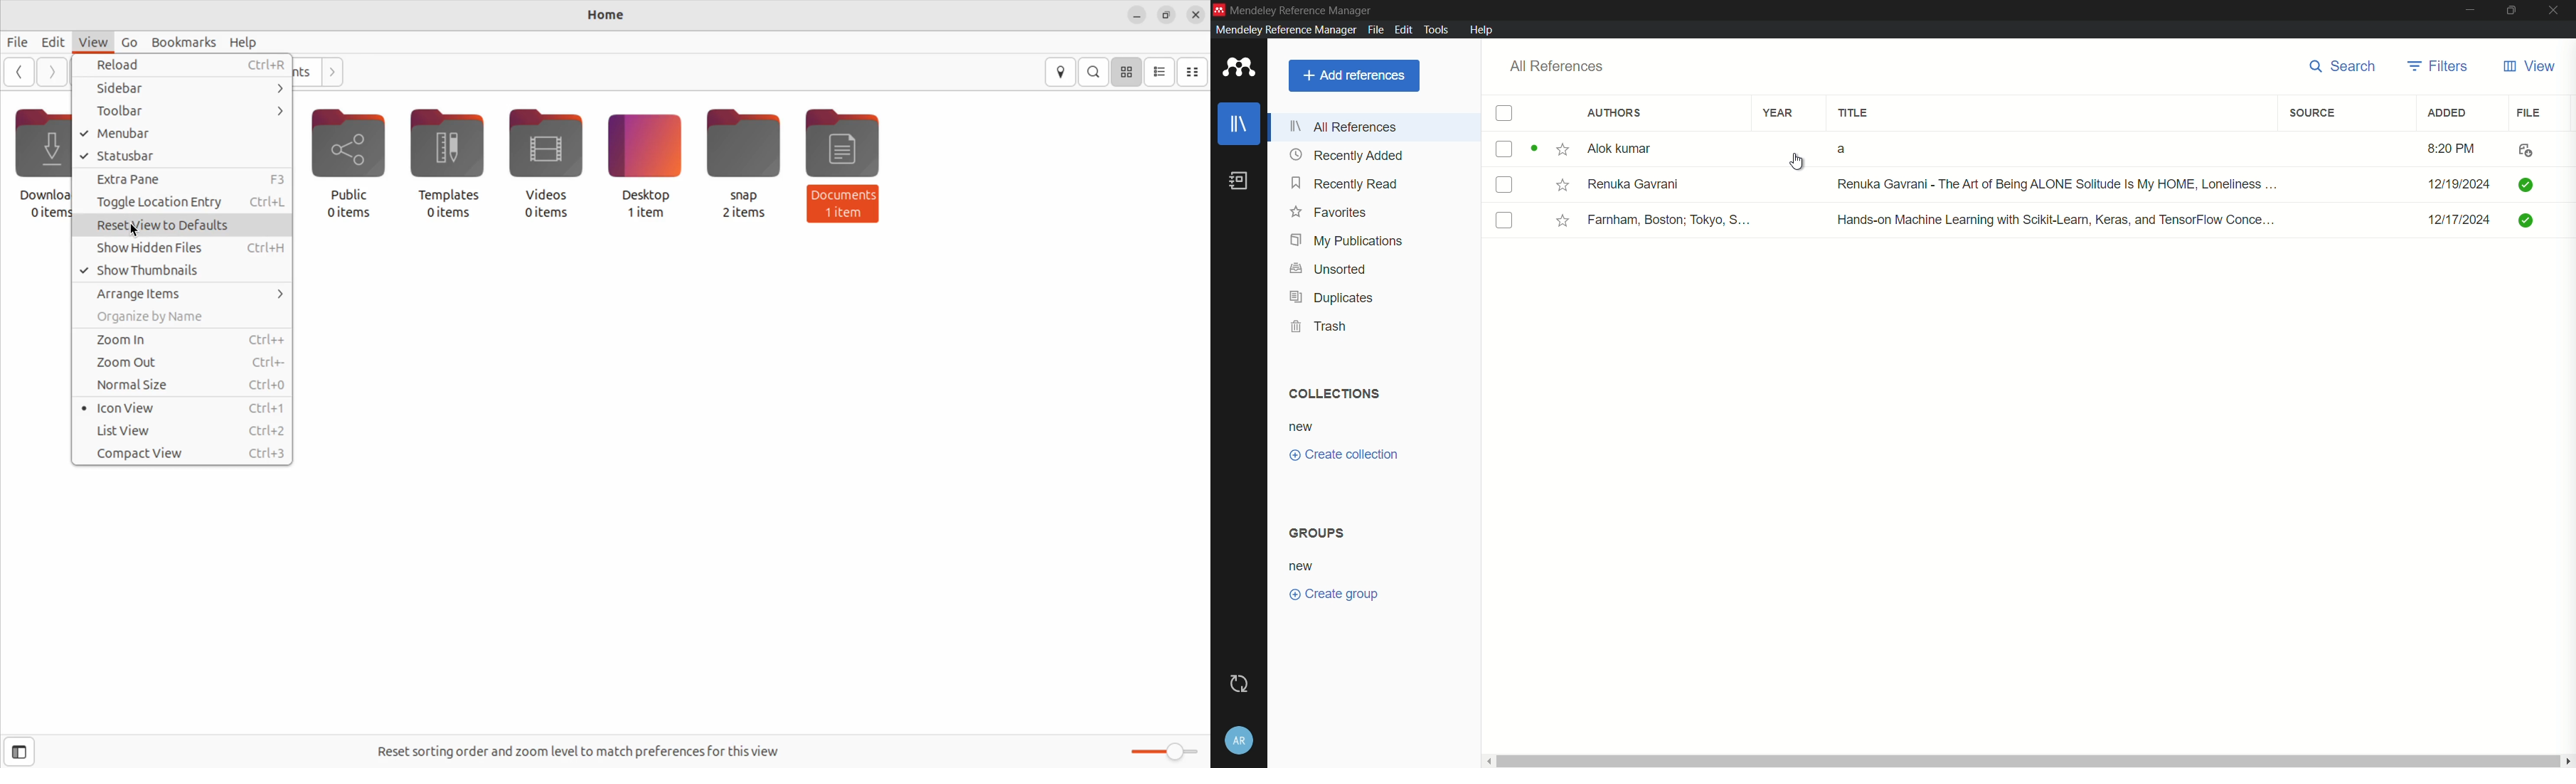 Image resolution: width=2576 pixels, height=784 pixels. What do you see at coordinates (2022, 149) in the screenshot?
I see `book-1` at bounding box center [2022, 149].